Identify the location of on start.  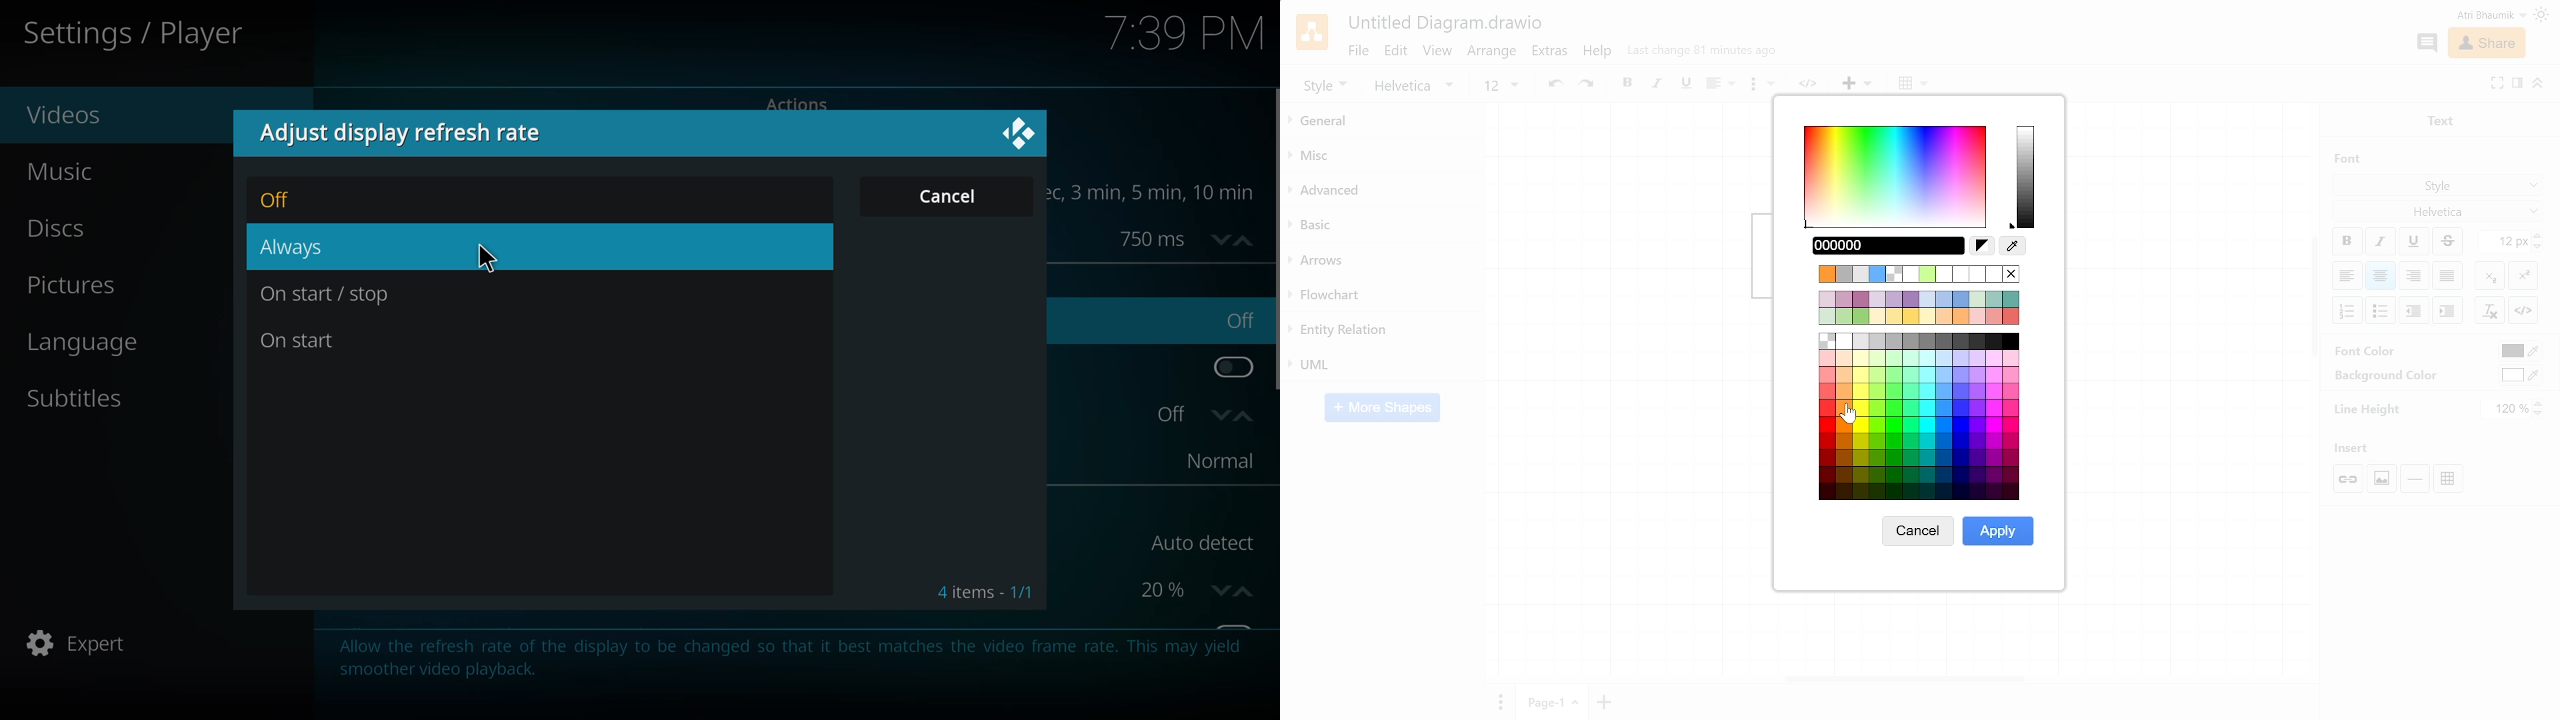
(307, 339).